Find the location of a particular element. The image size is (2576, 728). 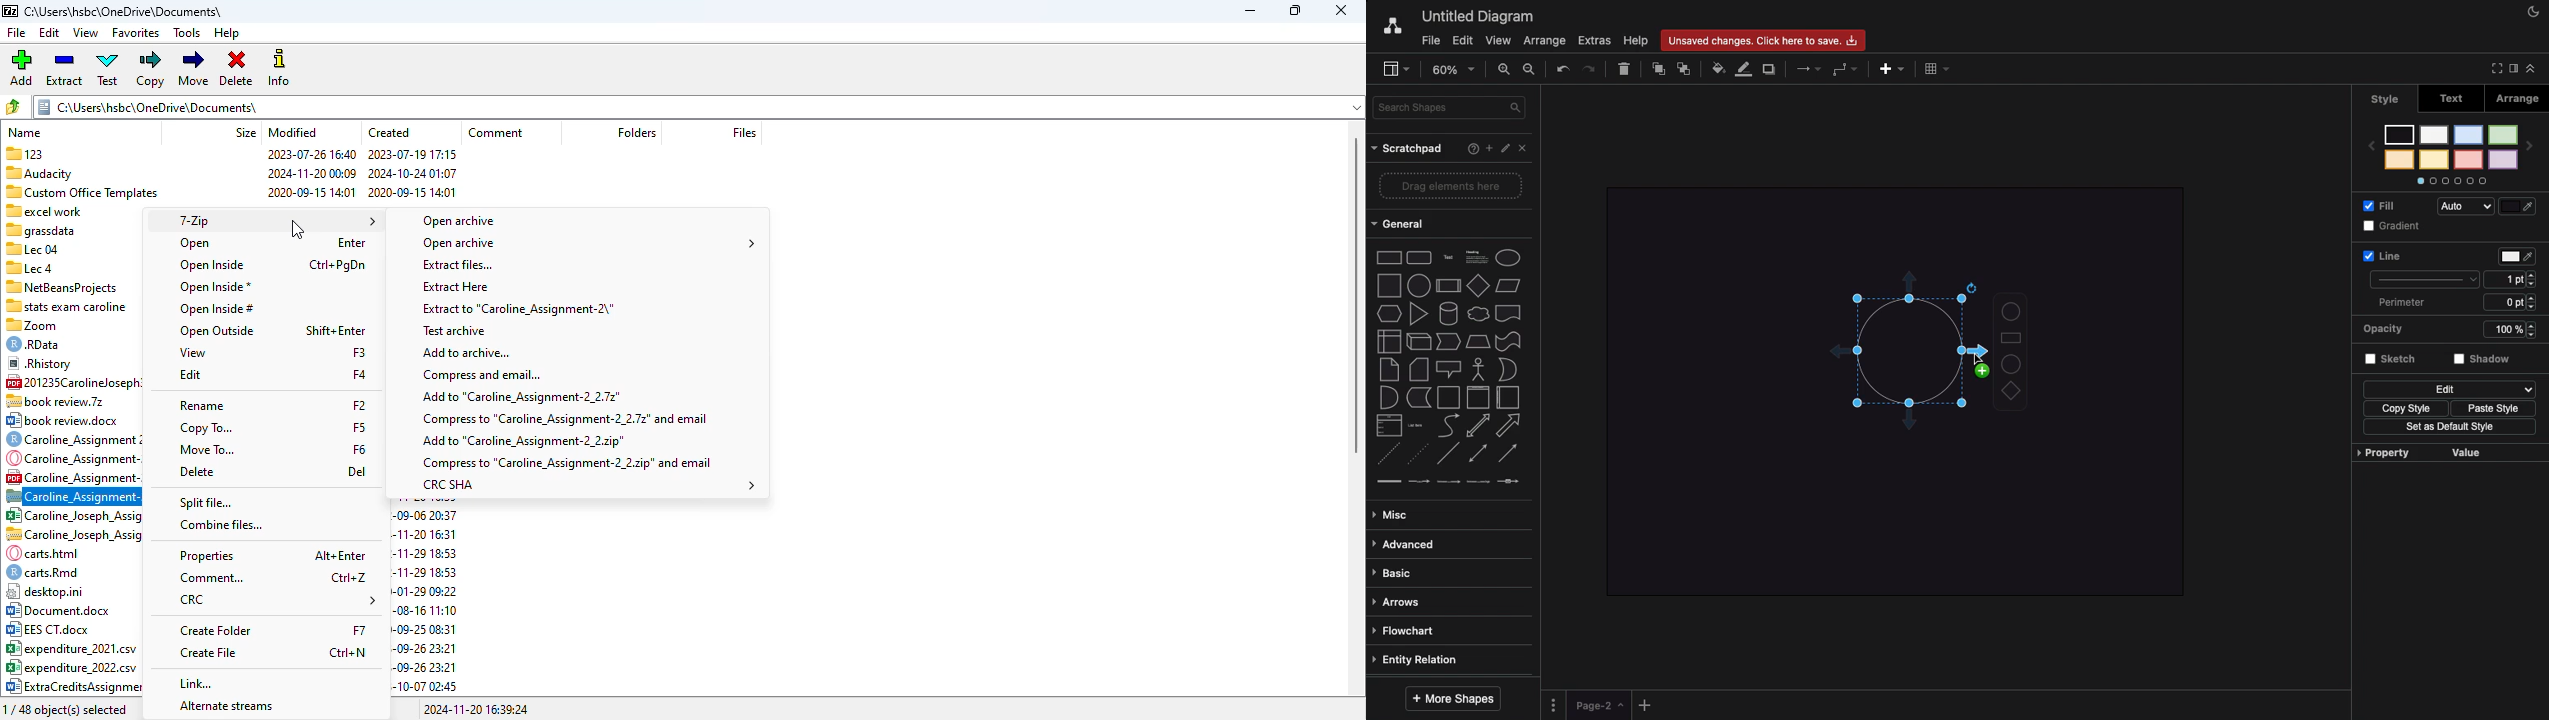

maximize is located at coordinates (1293, 10).